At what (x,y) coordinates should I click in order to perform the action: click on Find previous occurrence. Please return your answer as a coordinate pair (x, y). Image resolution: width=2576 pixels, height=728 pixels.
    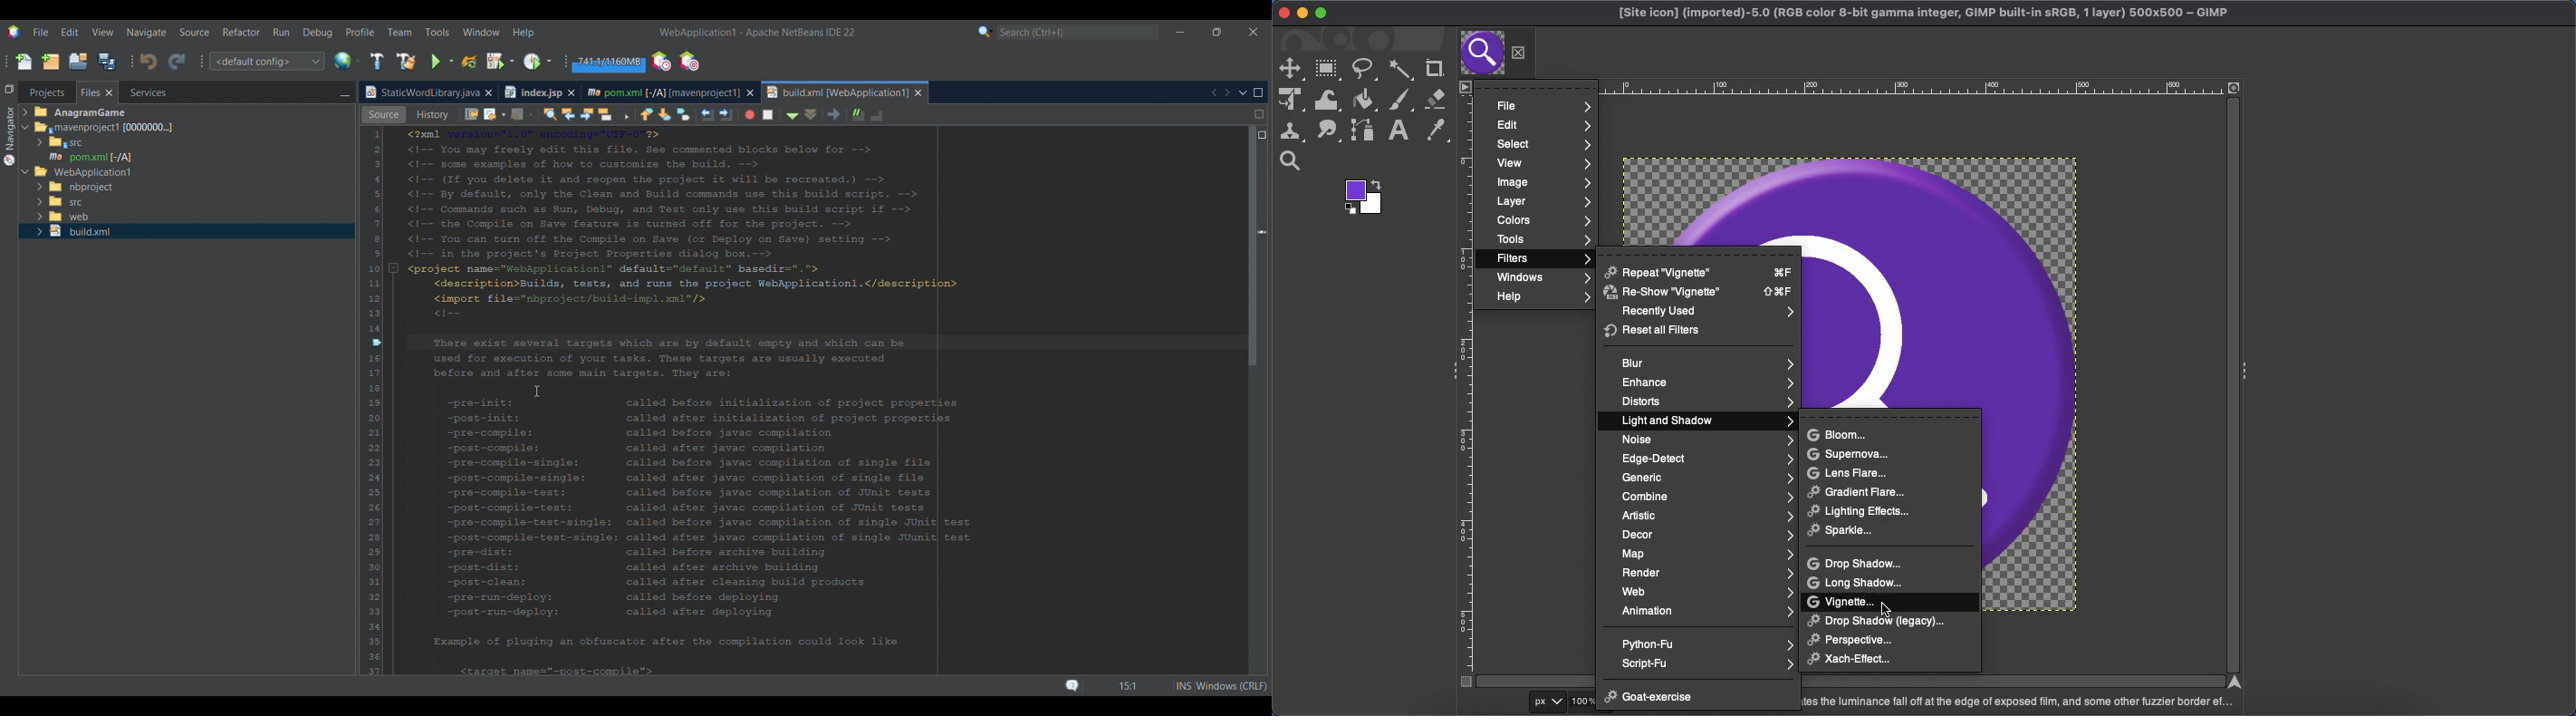
    Looking at the image, I should click on (688, 115).